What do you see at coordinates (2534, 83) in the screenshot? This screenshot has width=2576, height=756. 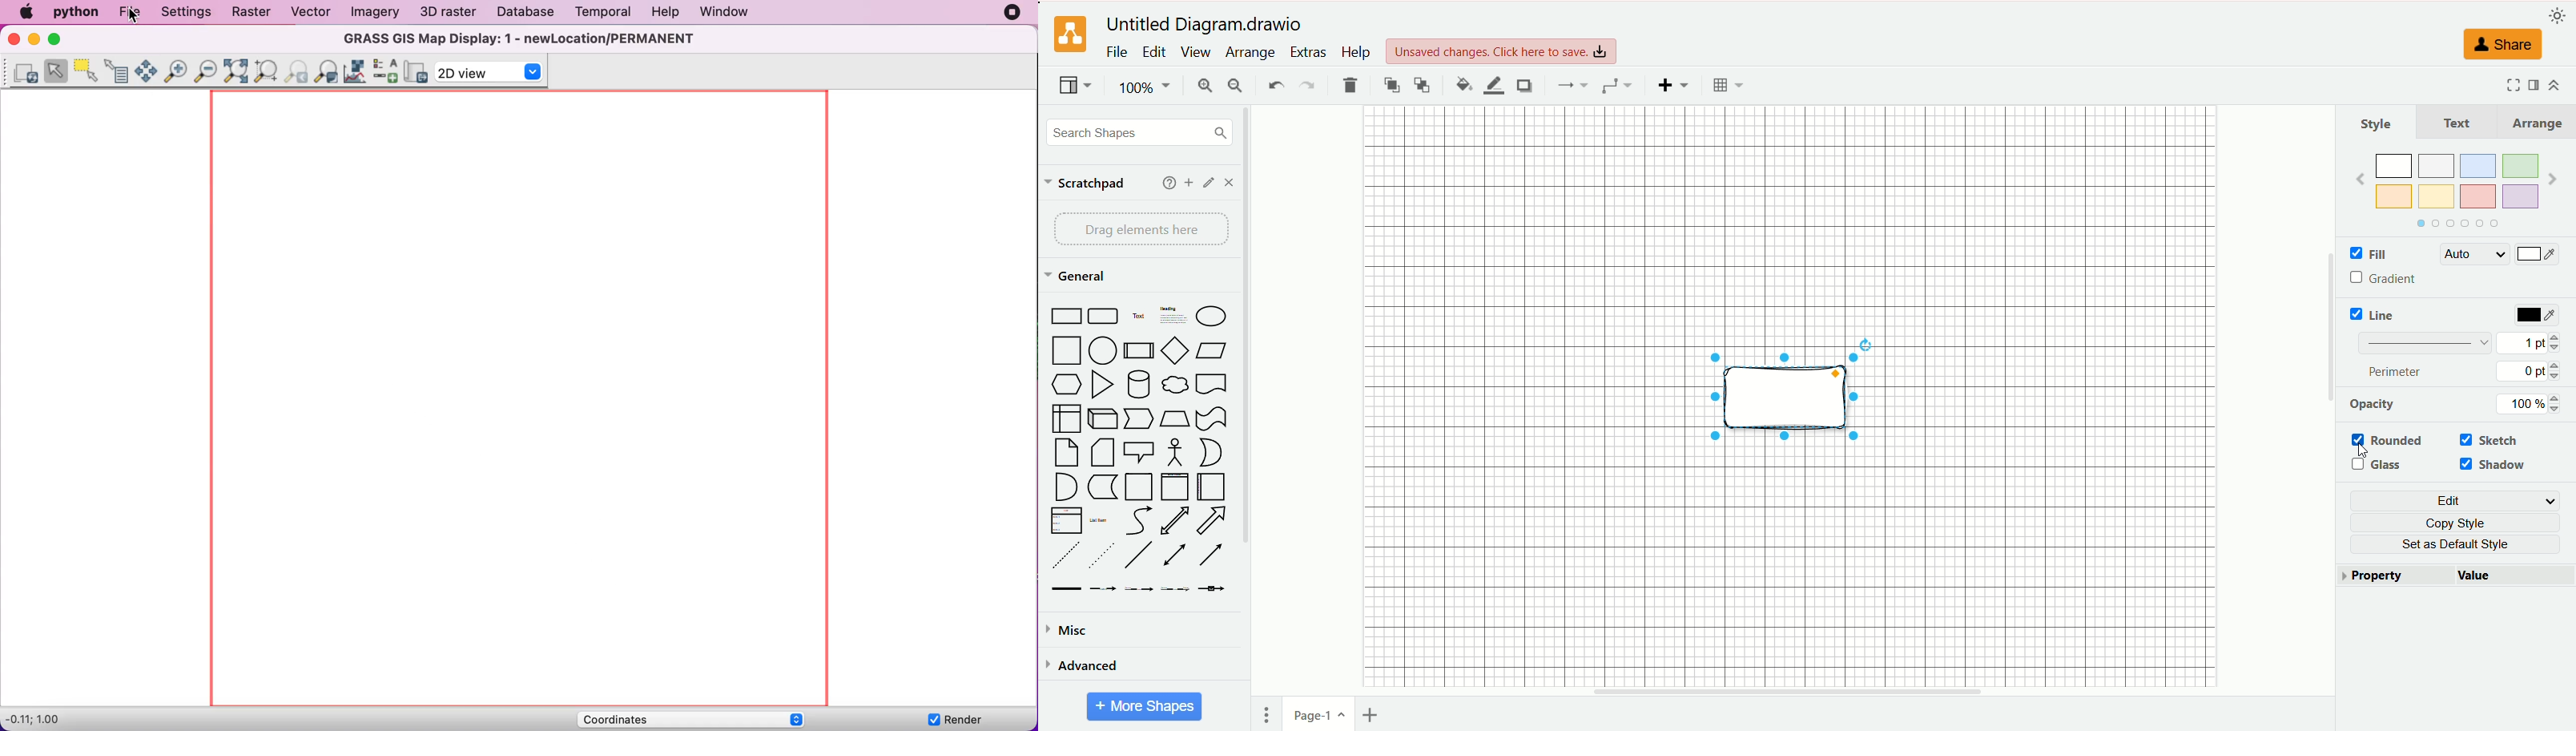 I see `format` at bounding box center [2534, 83].